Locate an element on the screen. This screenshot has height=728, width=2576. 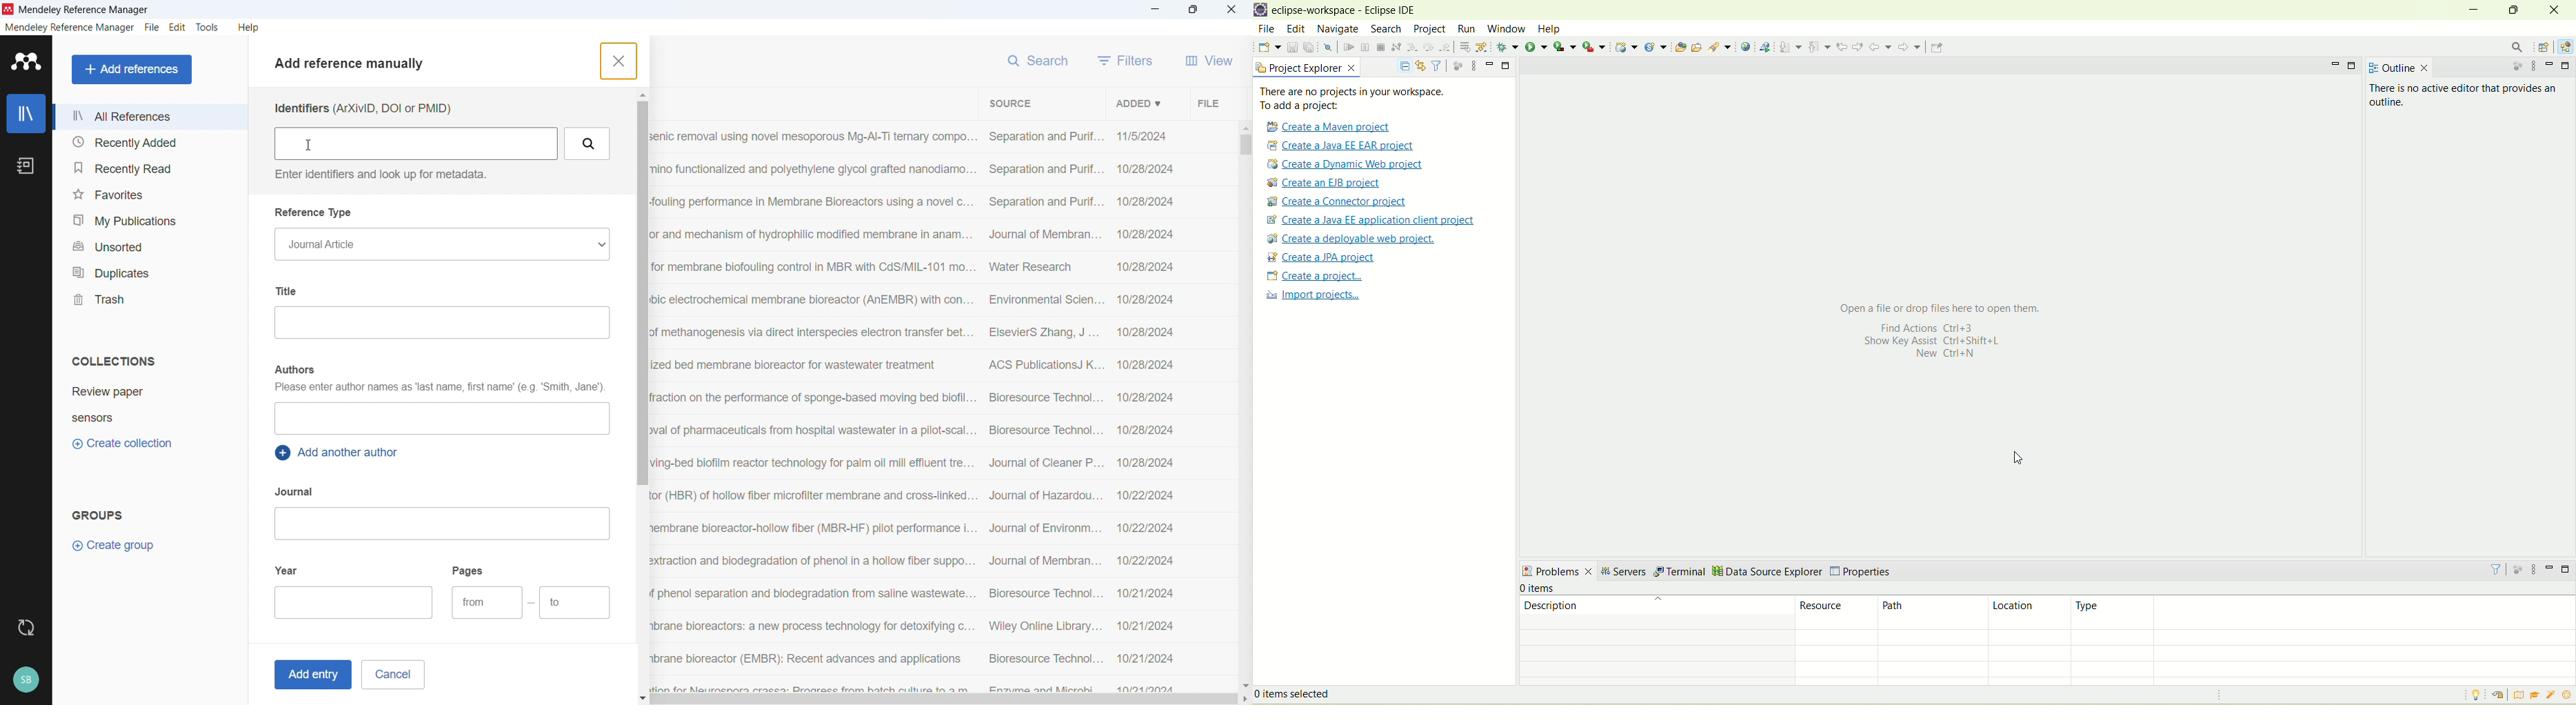
Search by Identifiers  is located at coordinates (589, 144).